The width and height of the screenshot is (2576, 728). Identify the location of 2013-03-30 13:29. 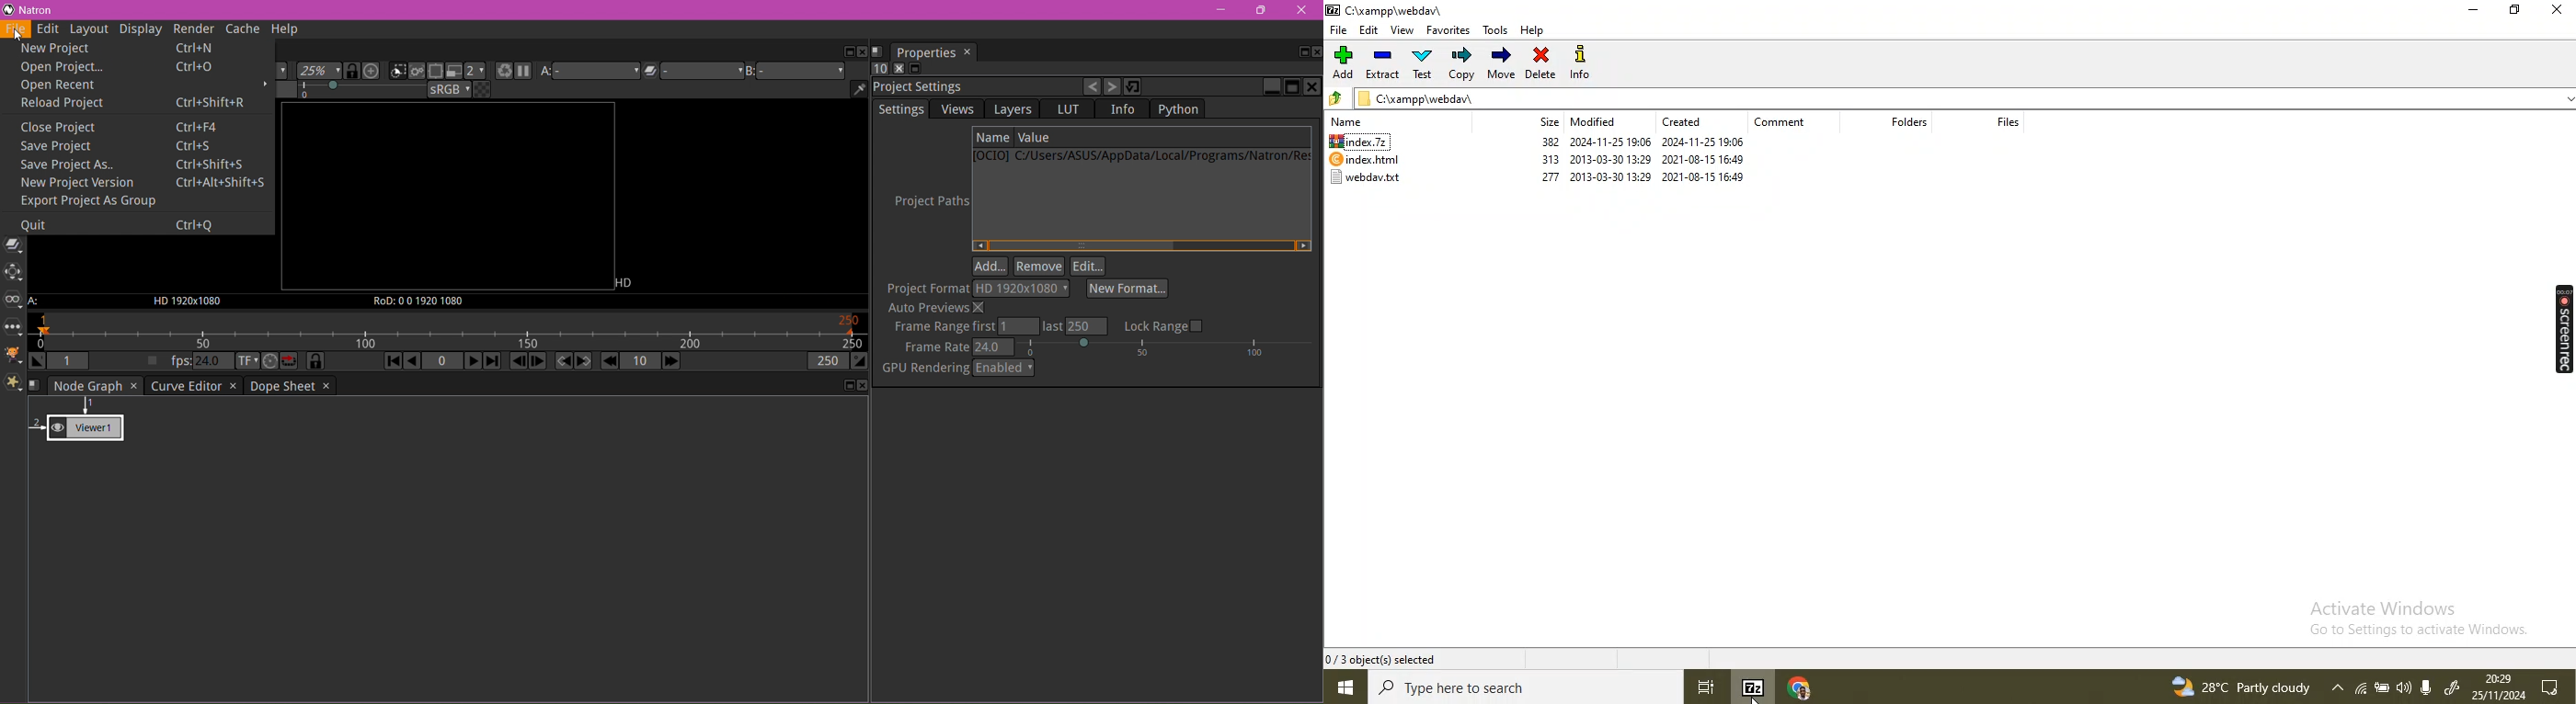
(1611, 176).